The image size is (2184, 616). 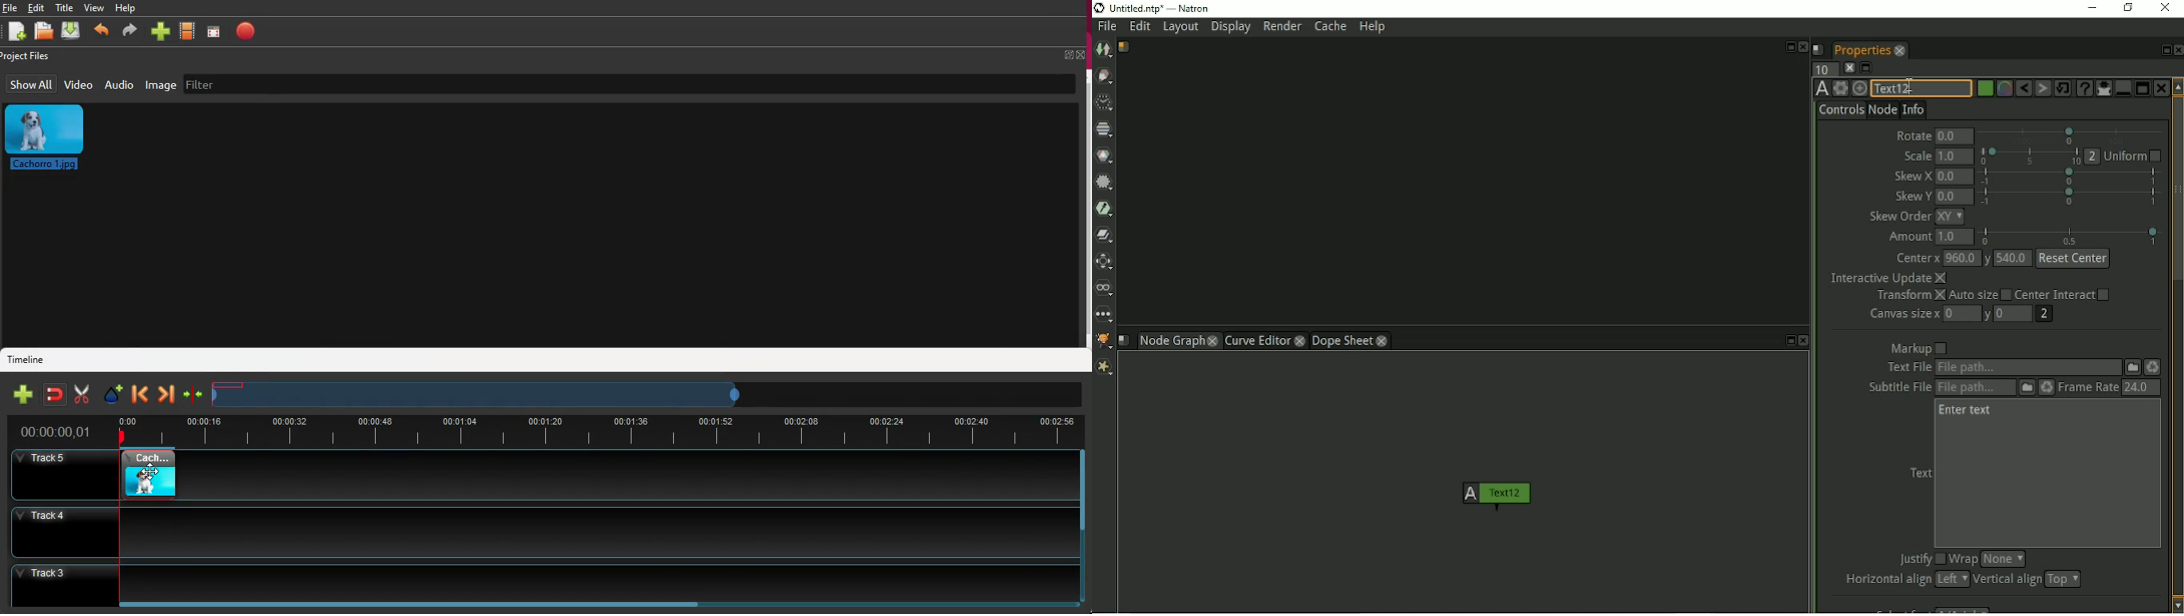 I want to click on top, so click(x=2063, y=579).